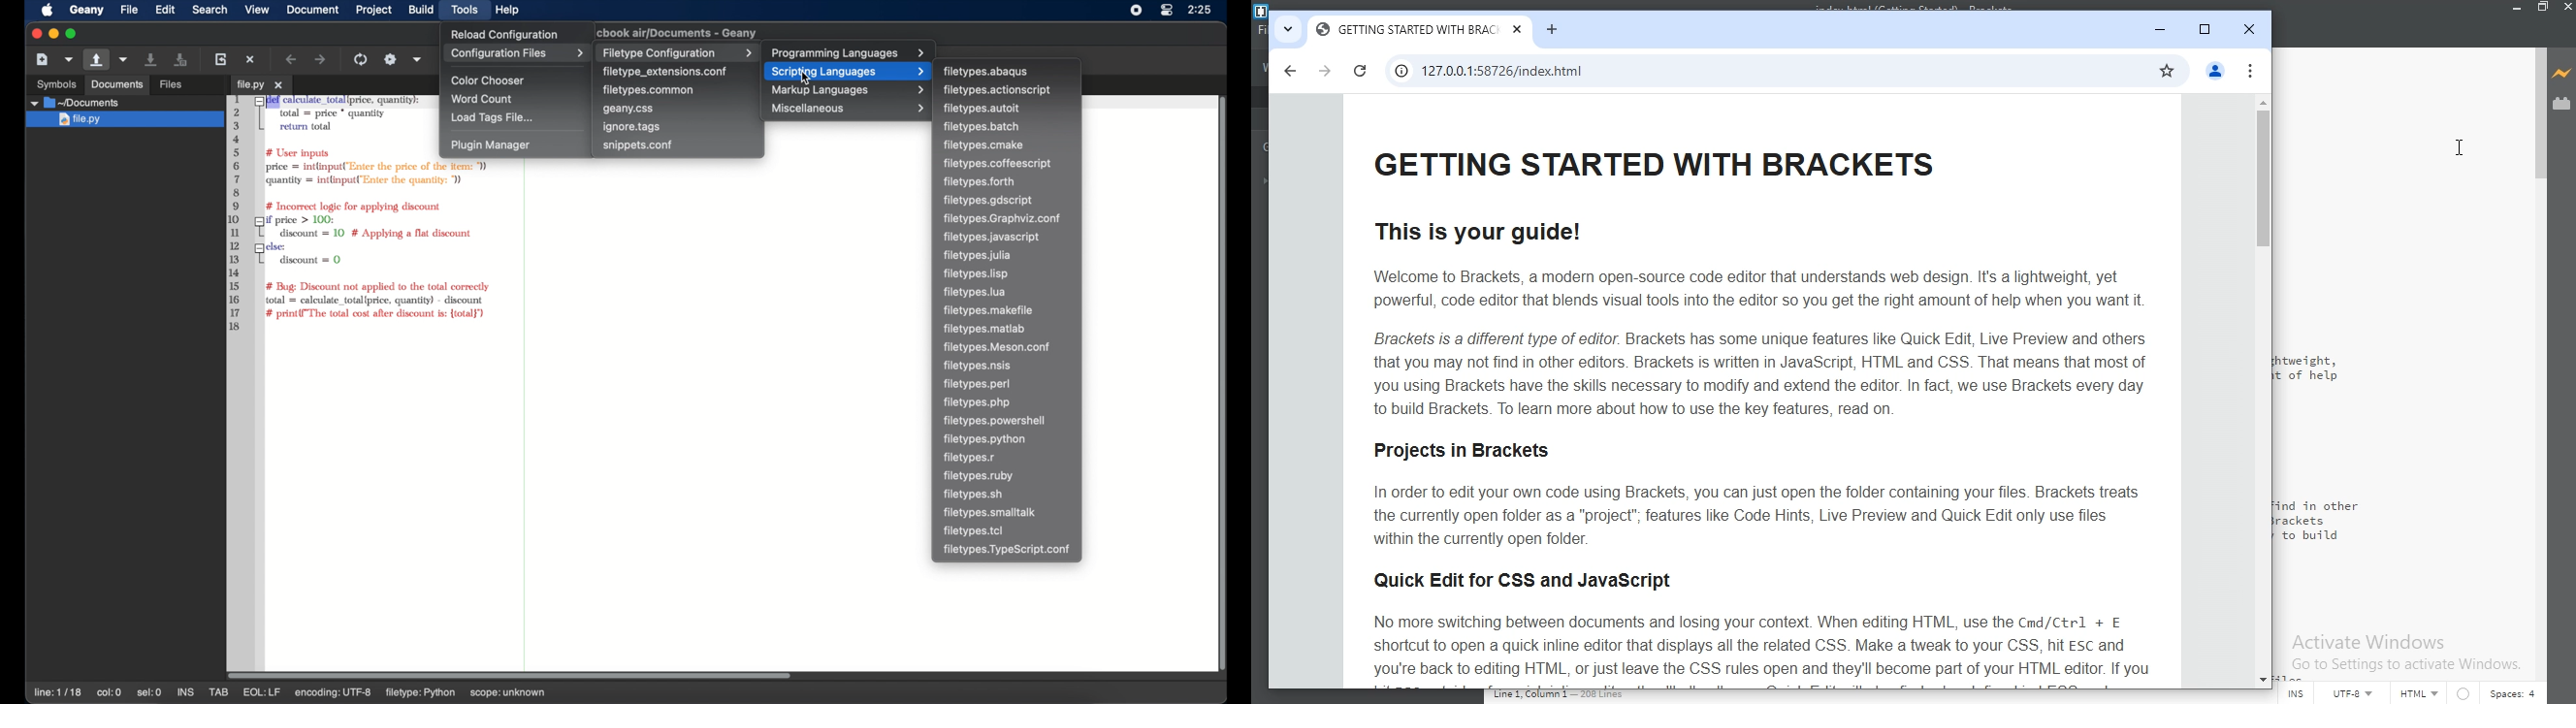  I want to click on scroll bar, so click(2261, 390).